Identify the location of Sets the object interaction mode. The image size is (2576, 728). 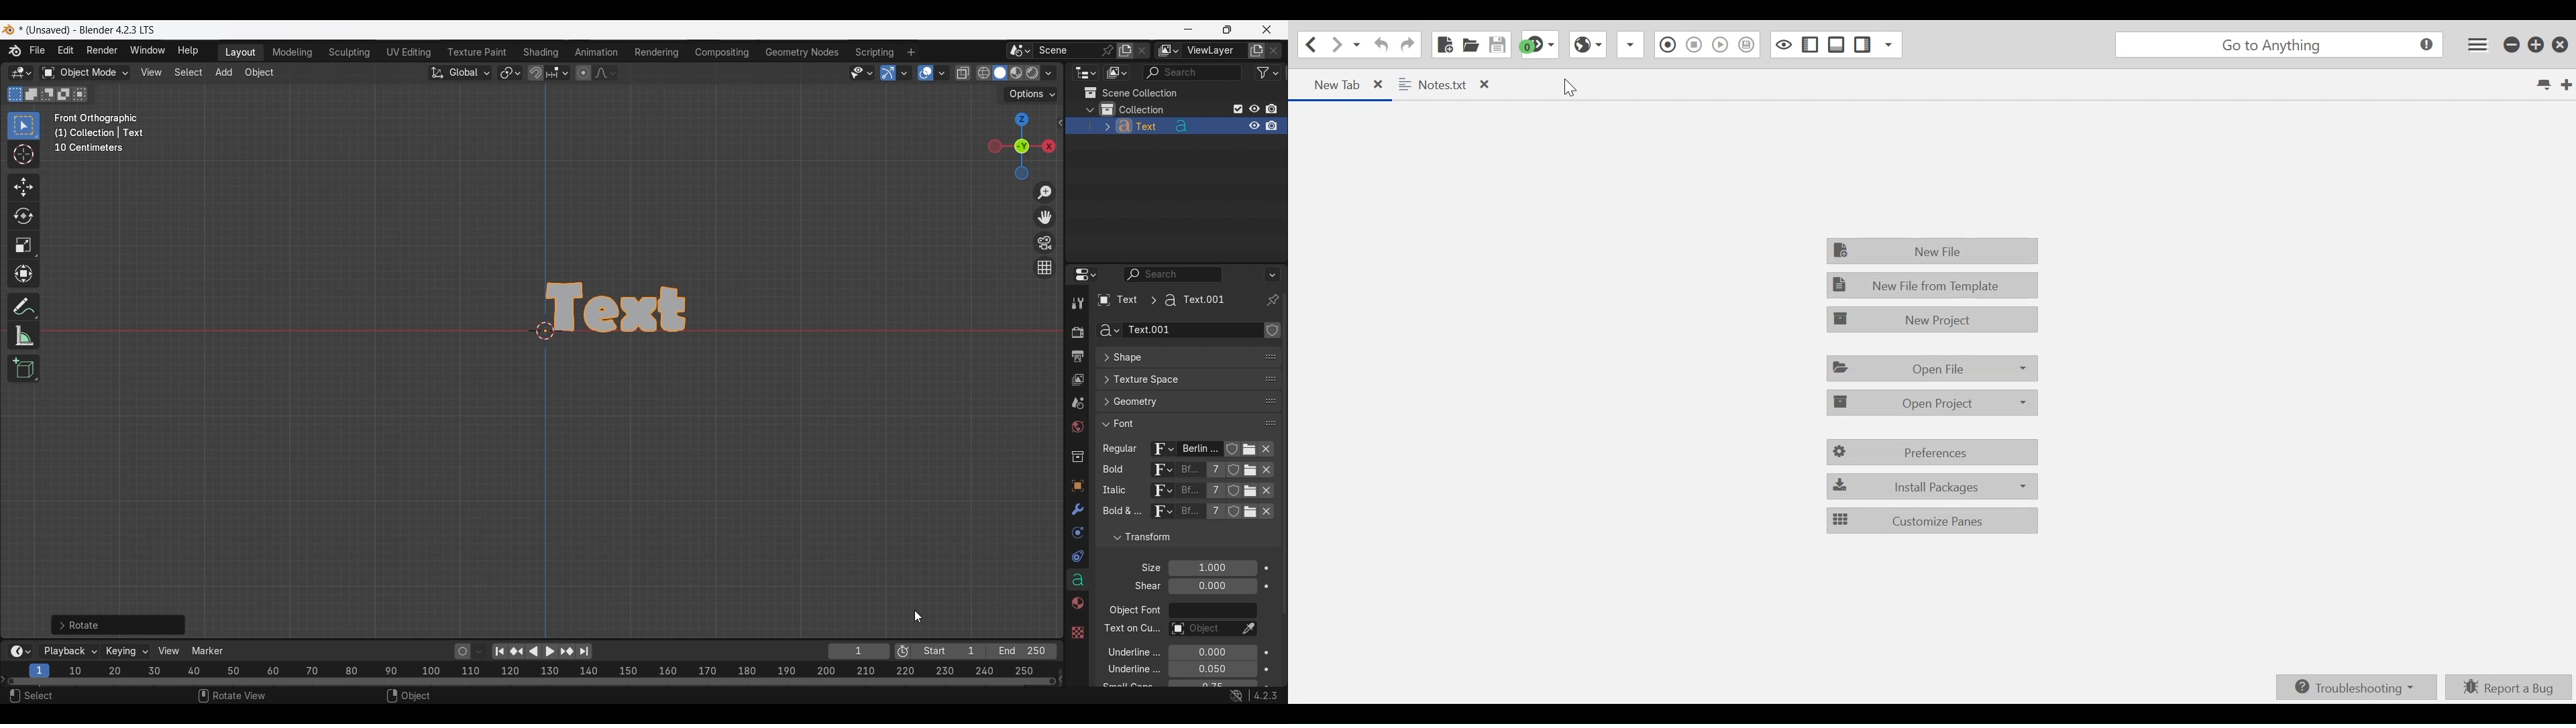
(85, 73).